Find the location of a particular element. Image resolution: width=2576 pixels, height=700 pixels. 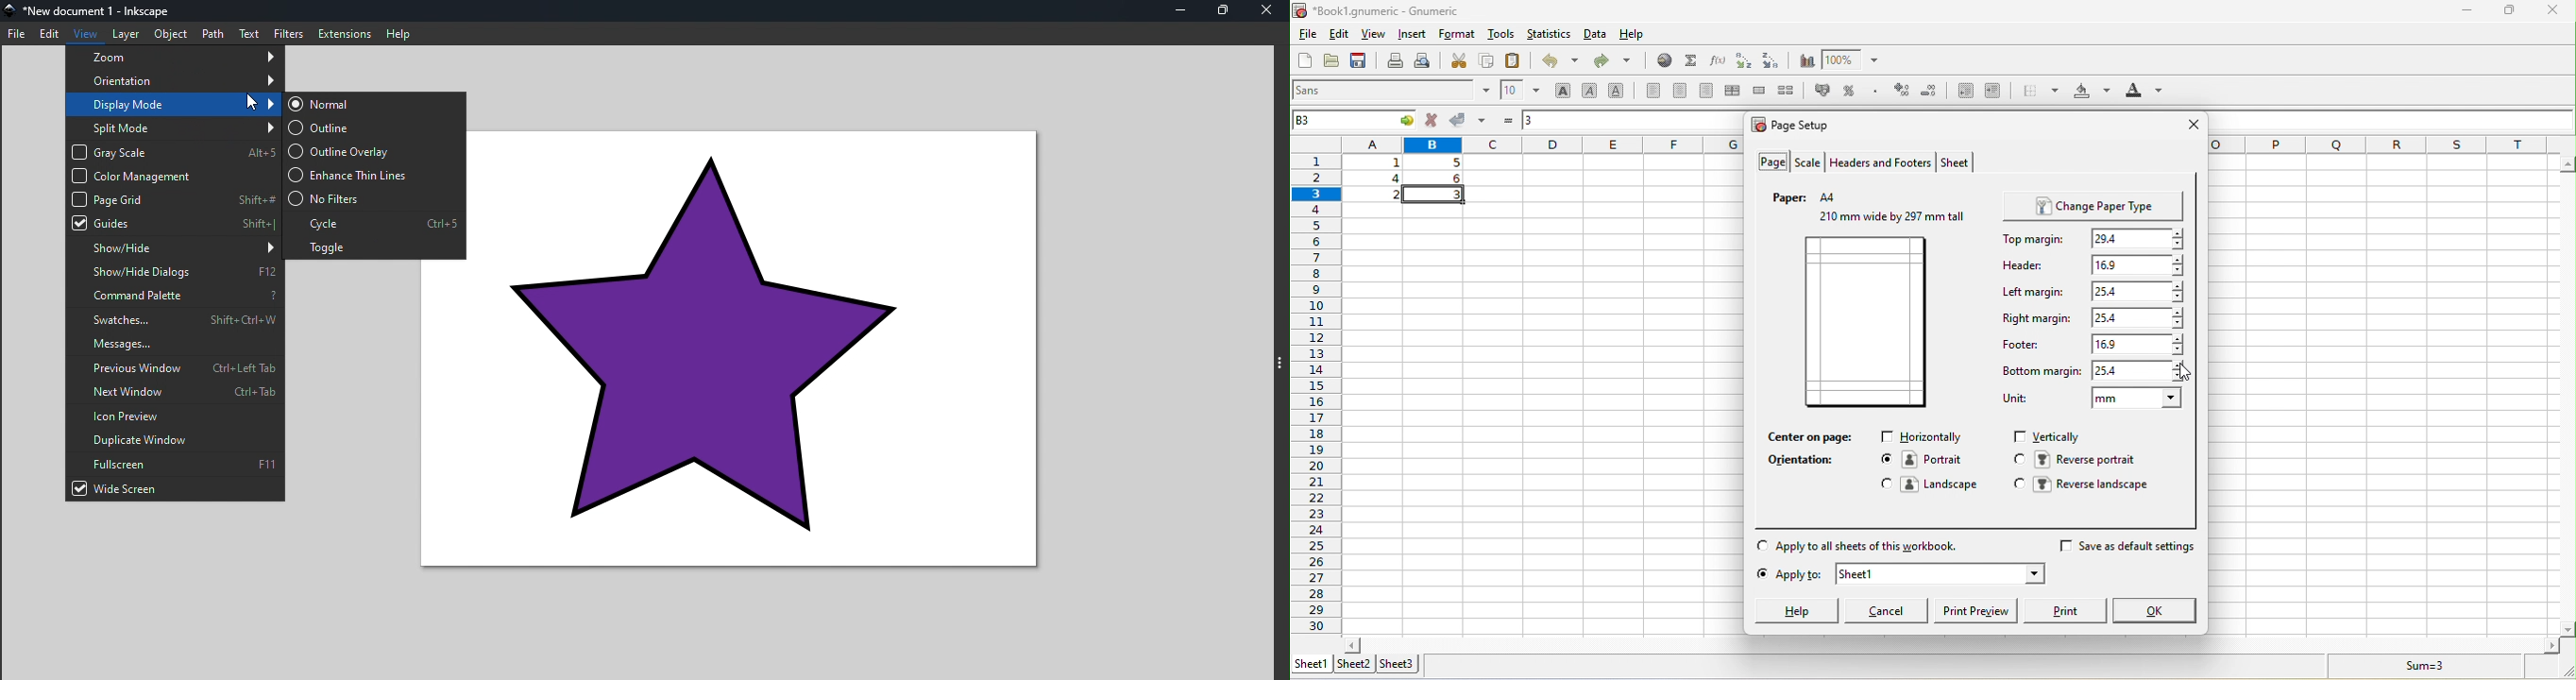

apply to is located at coordinates (1786, 577).